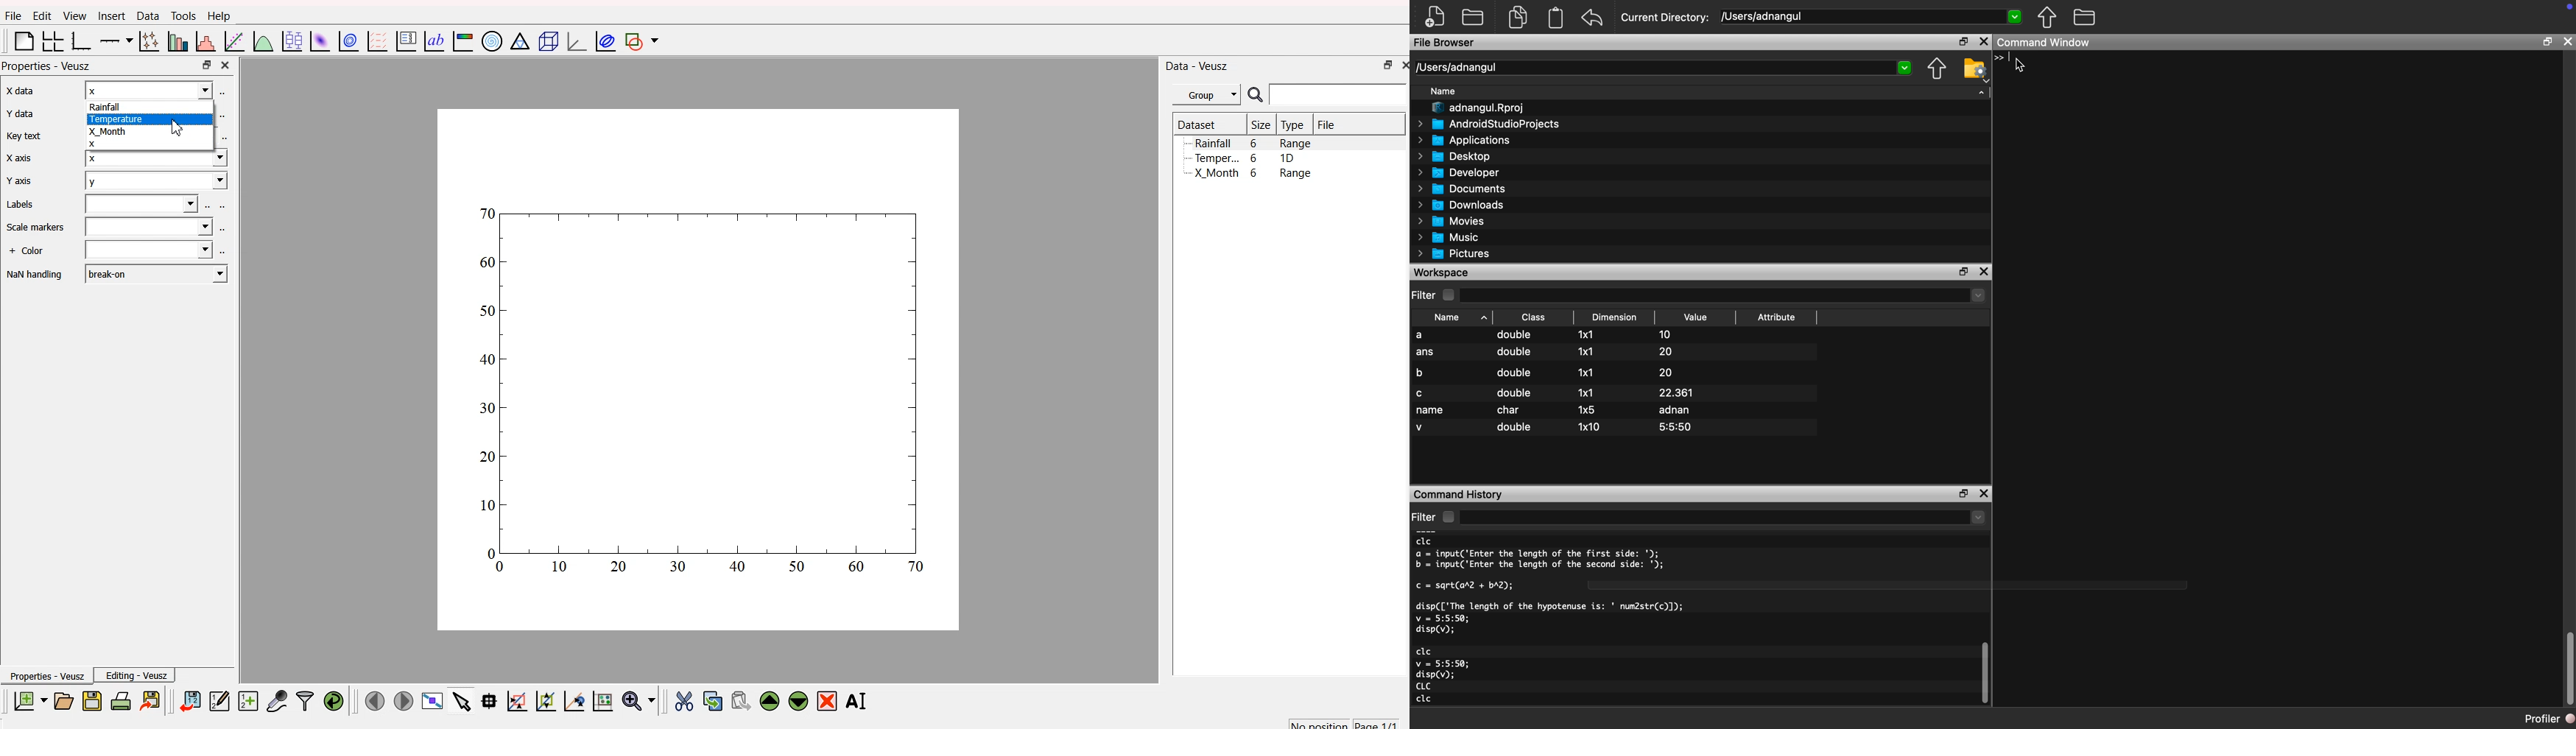 The width and height of the screenshot is (2576, 756). I want to click on Open an existing file in editor, so click(1474, 17).